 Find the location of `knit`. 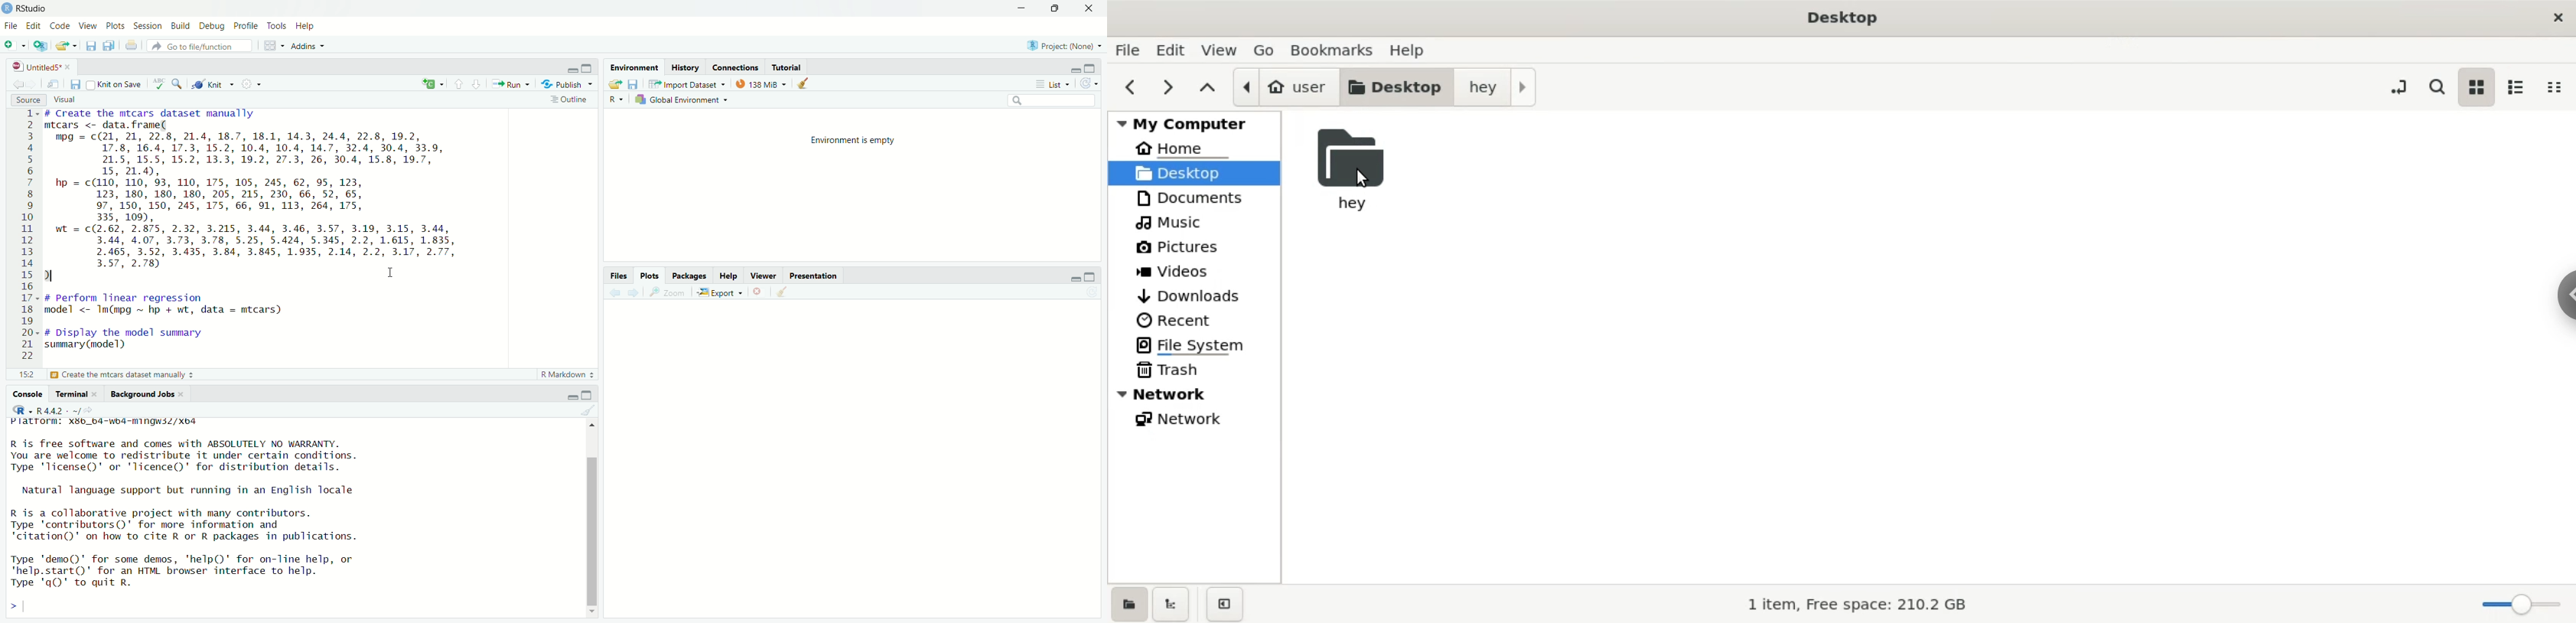

knit is located at coordinates (210, 85).